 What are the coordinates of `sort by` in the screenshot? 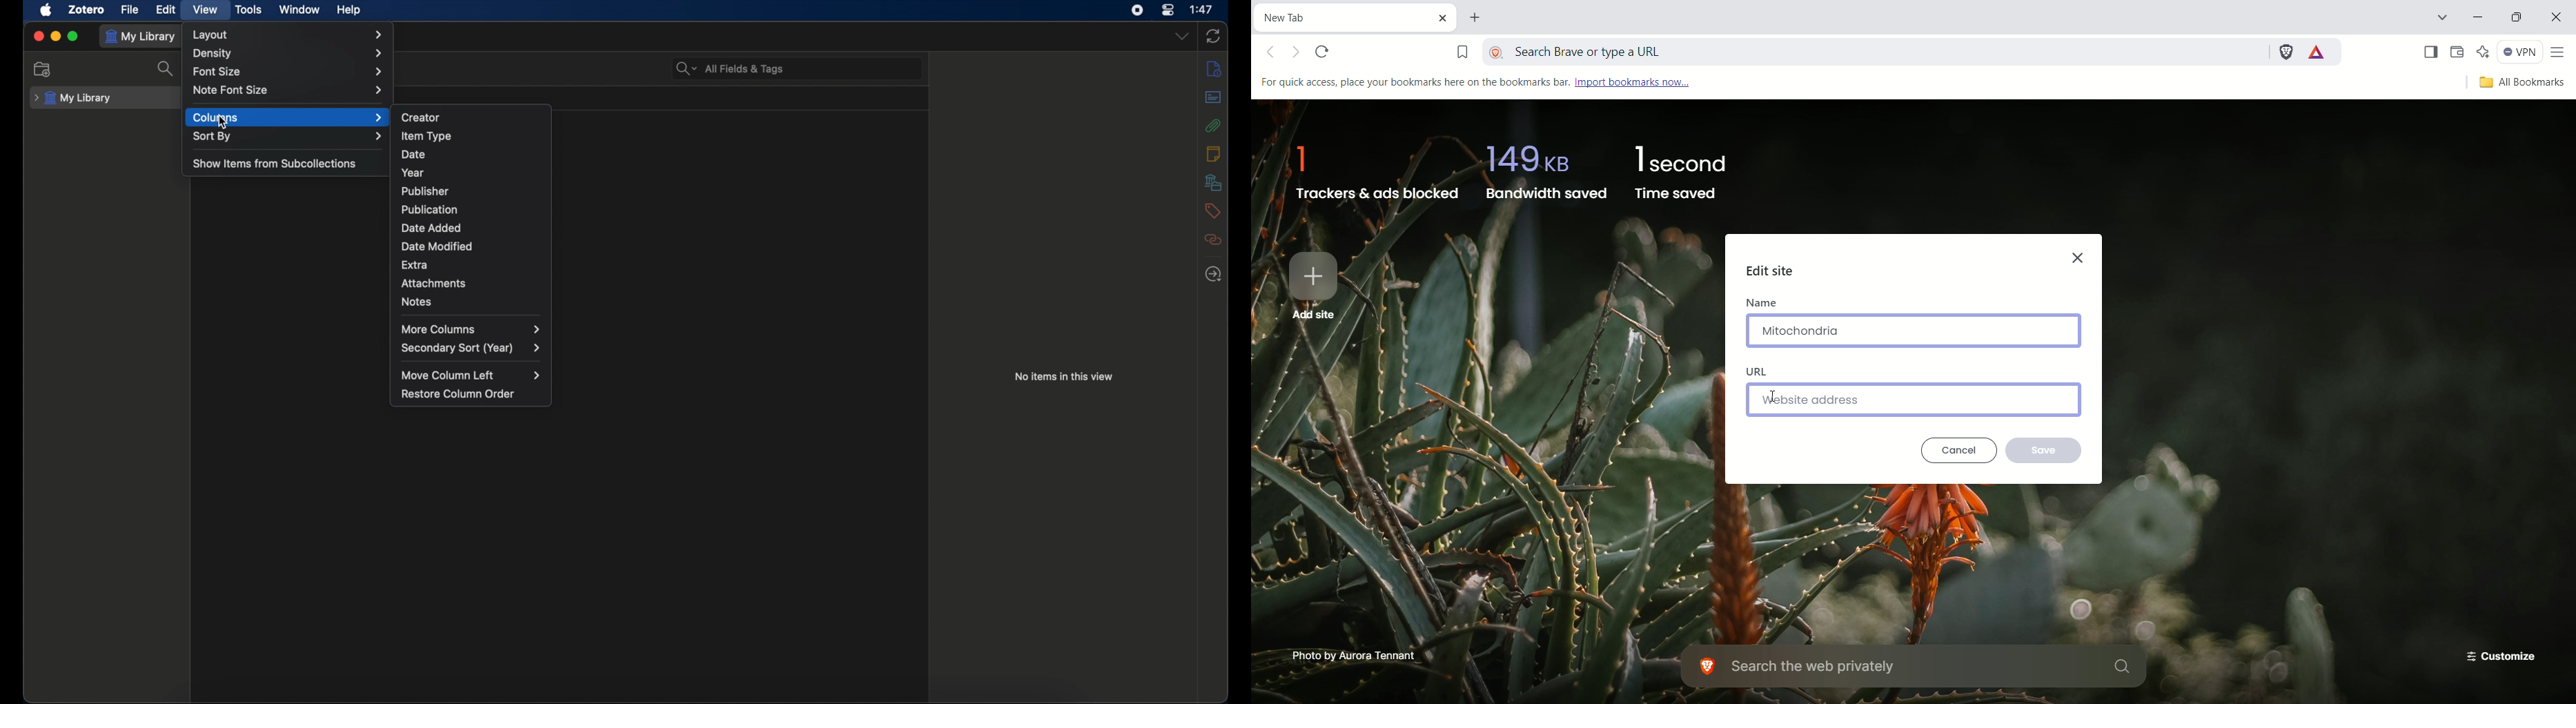 It's located at (289, 136).